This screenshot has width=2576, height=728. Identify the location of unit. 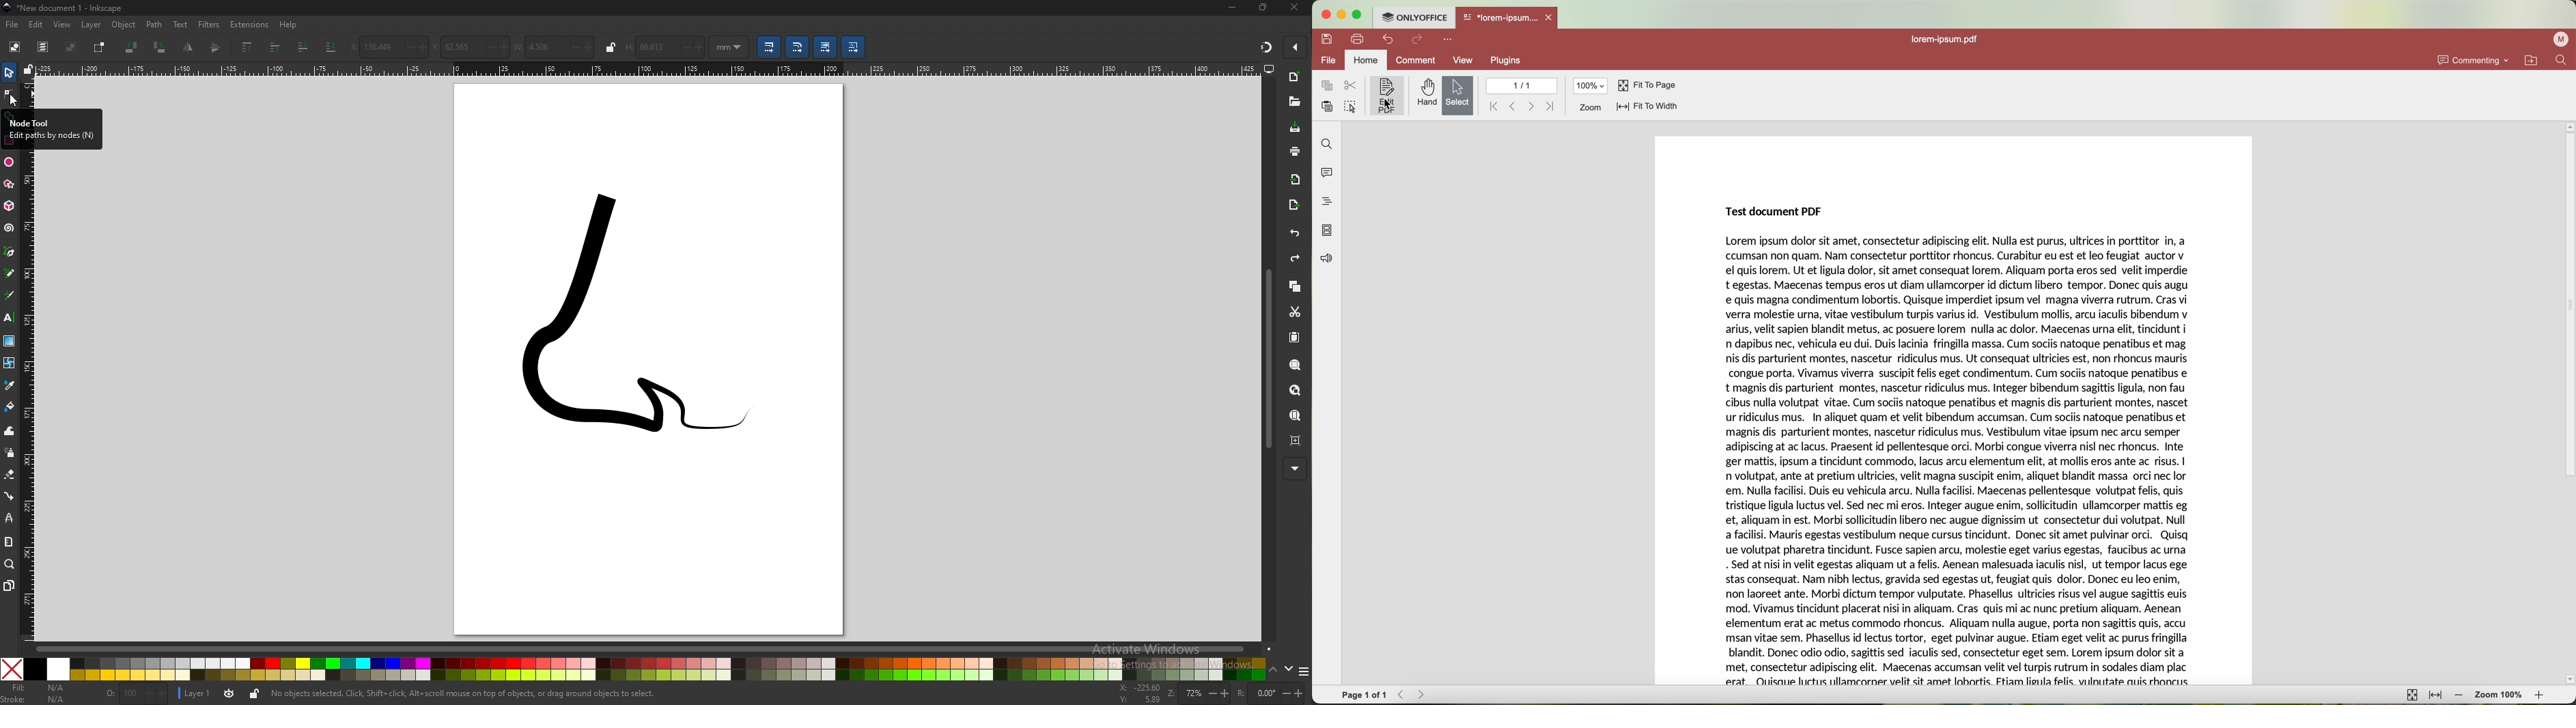
(729, 46).